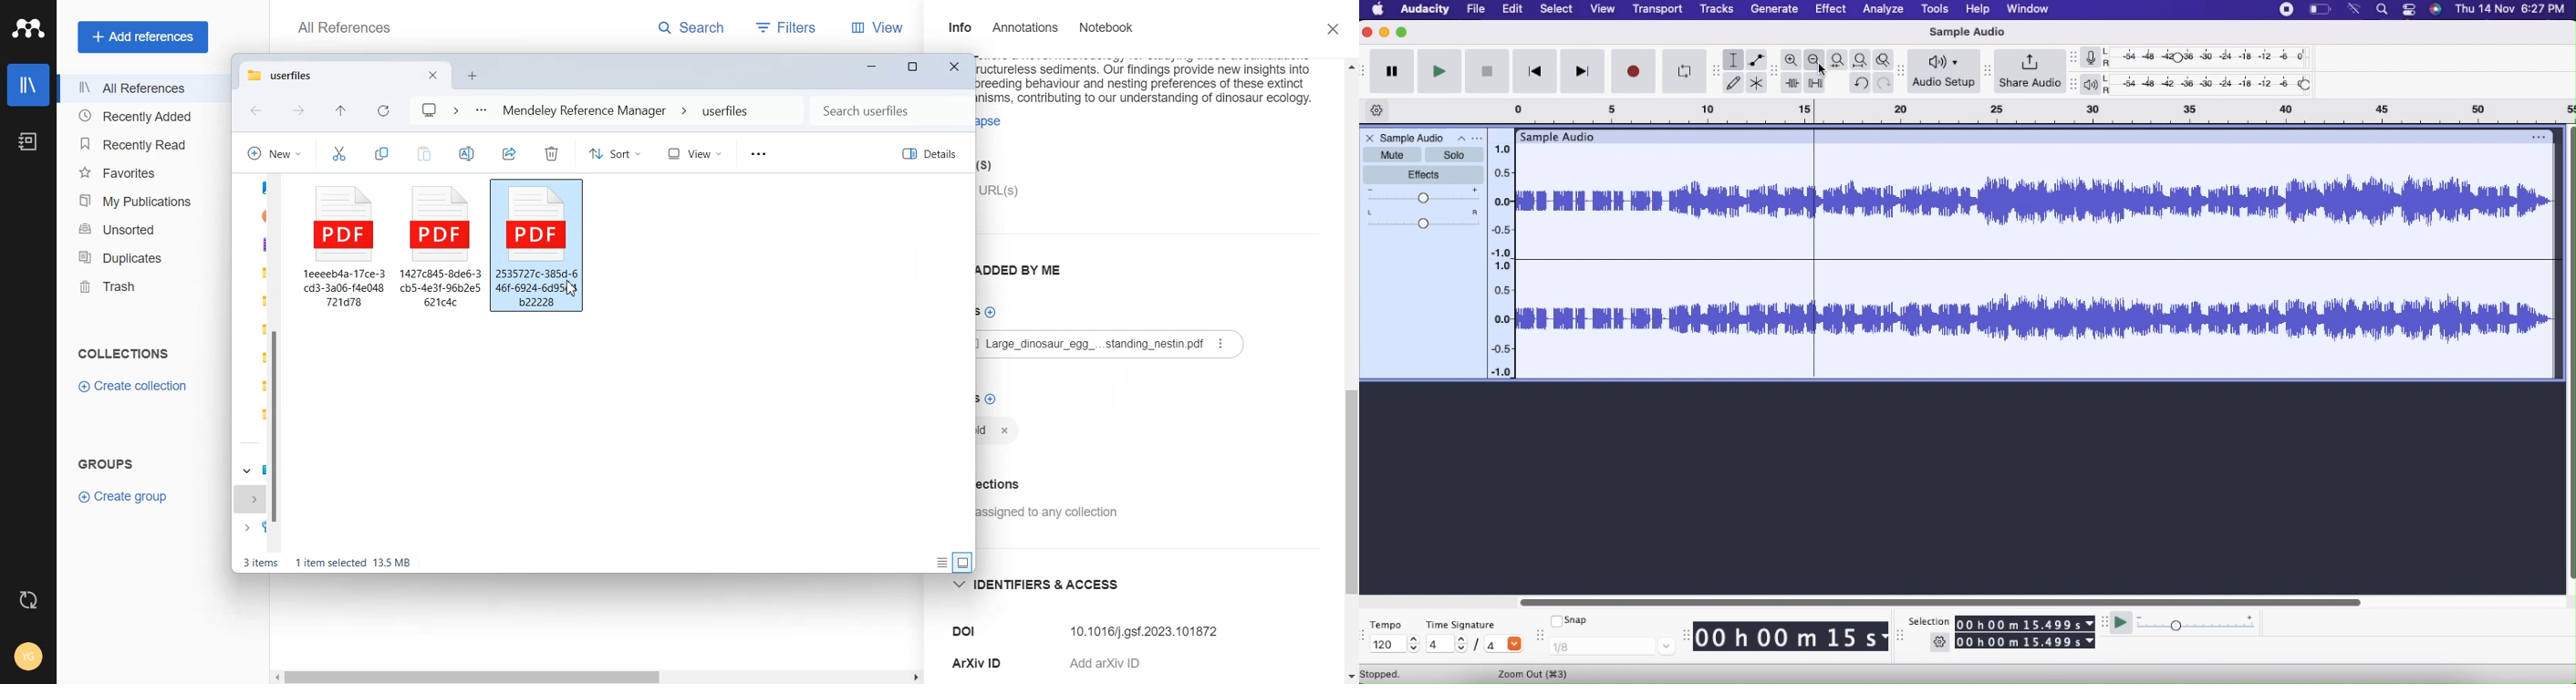 This screenshot has width=2576, height=700. I want to click on 10.1016j.gsf.2023.101872, so click(1146, 627).